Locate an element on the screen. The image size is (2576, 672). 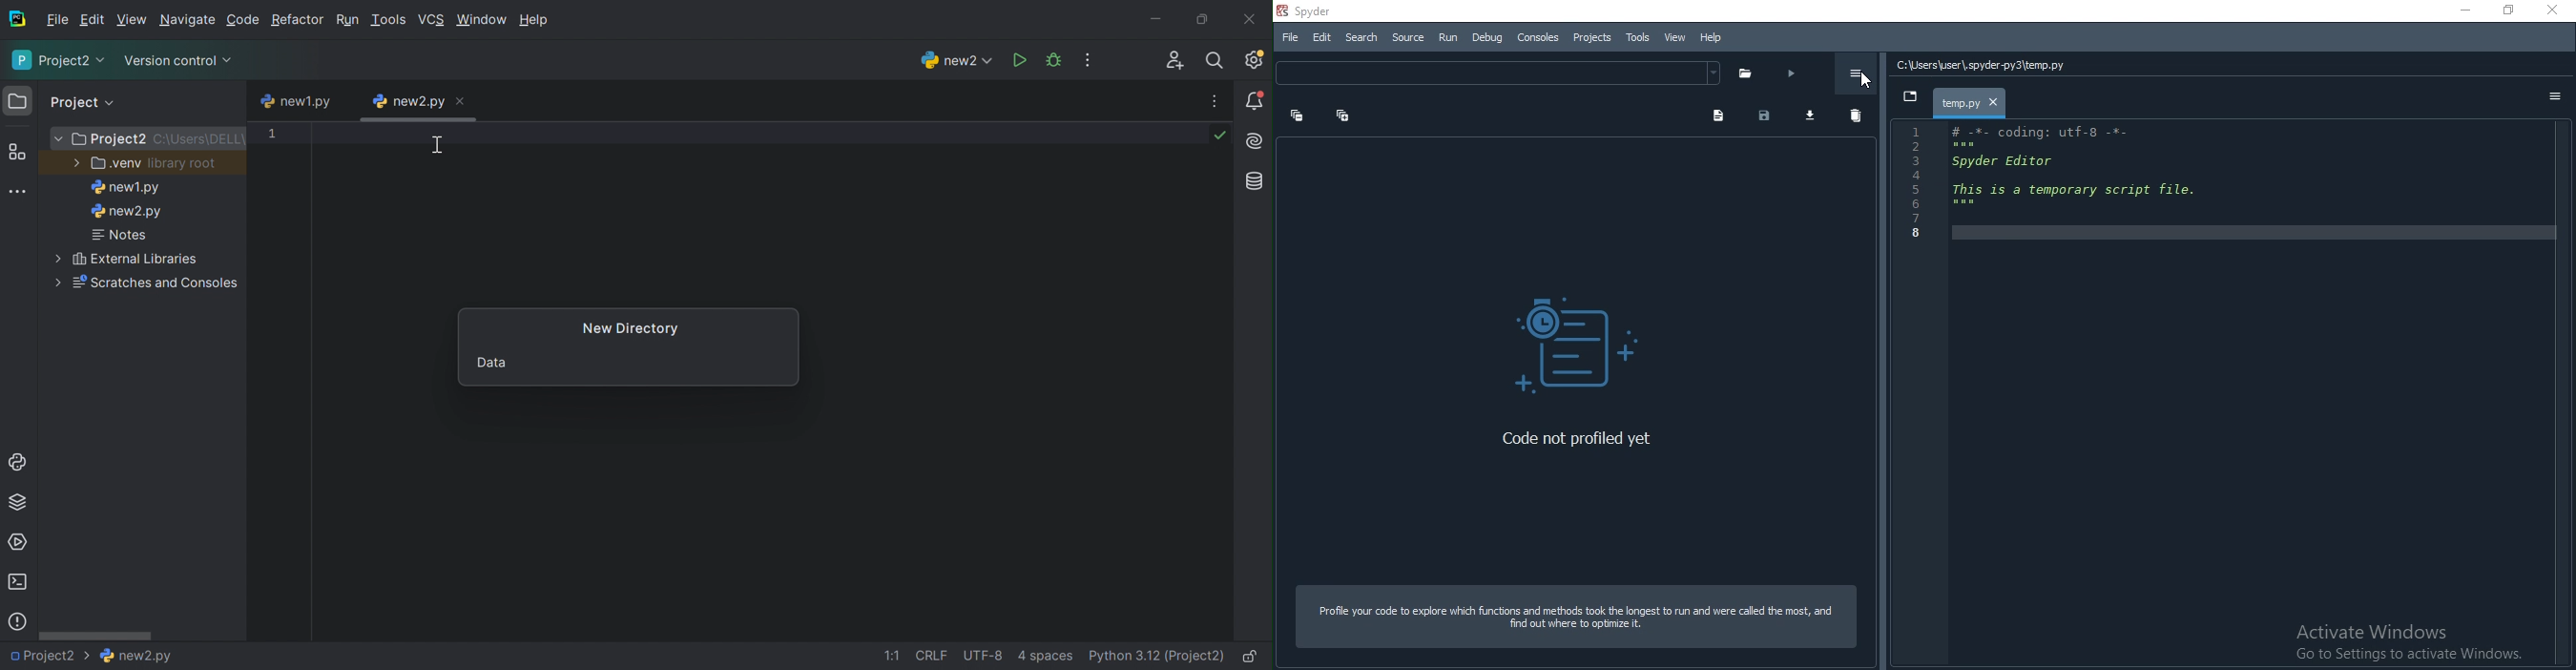
Run is located at coordinates (1446, 38).